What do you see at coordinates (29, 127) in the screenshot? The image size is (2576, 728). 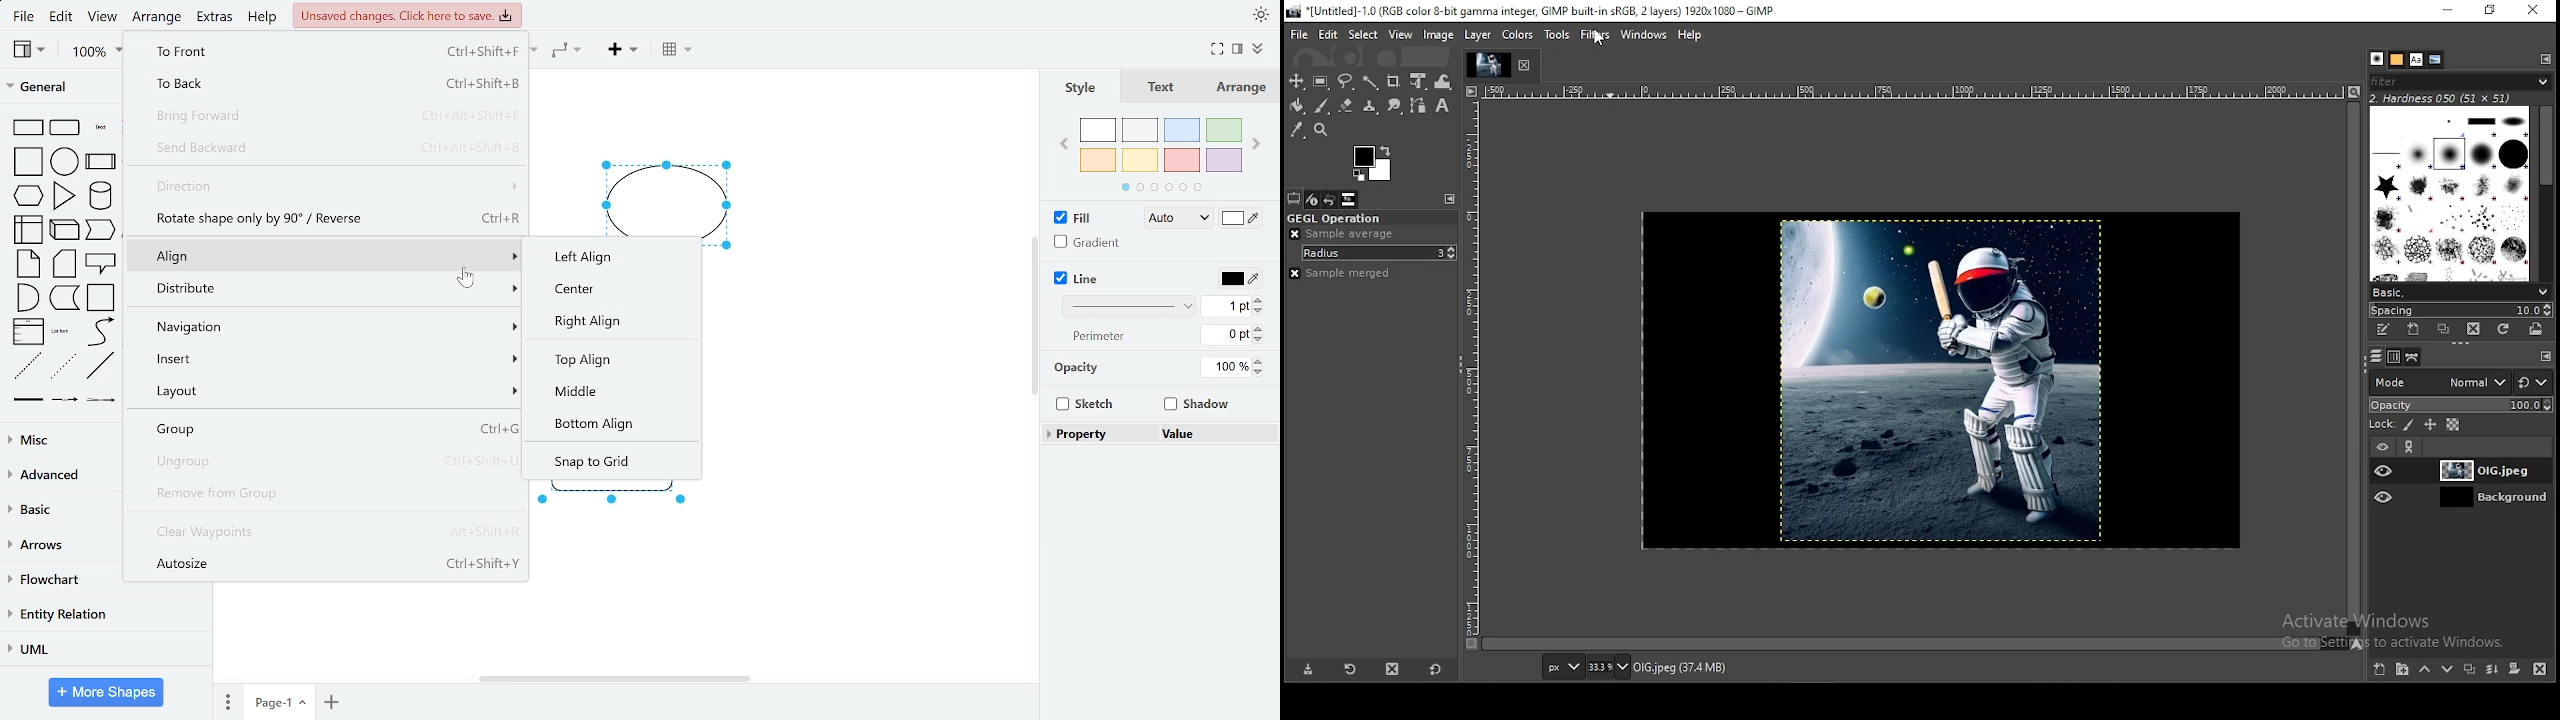 I see `rectangle` at bounding box center [29, 127].